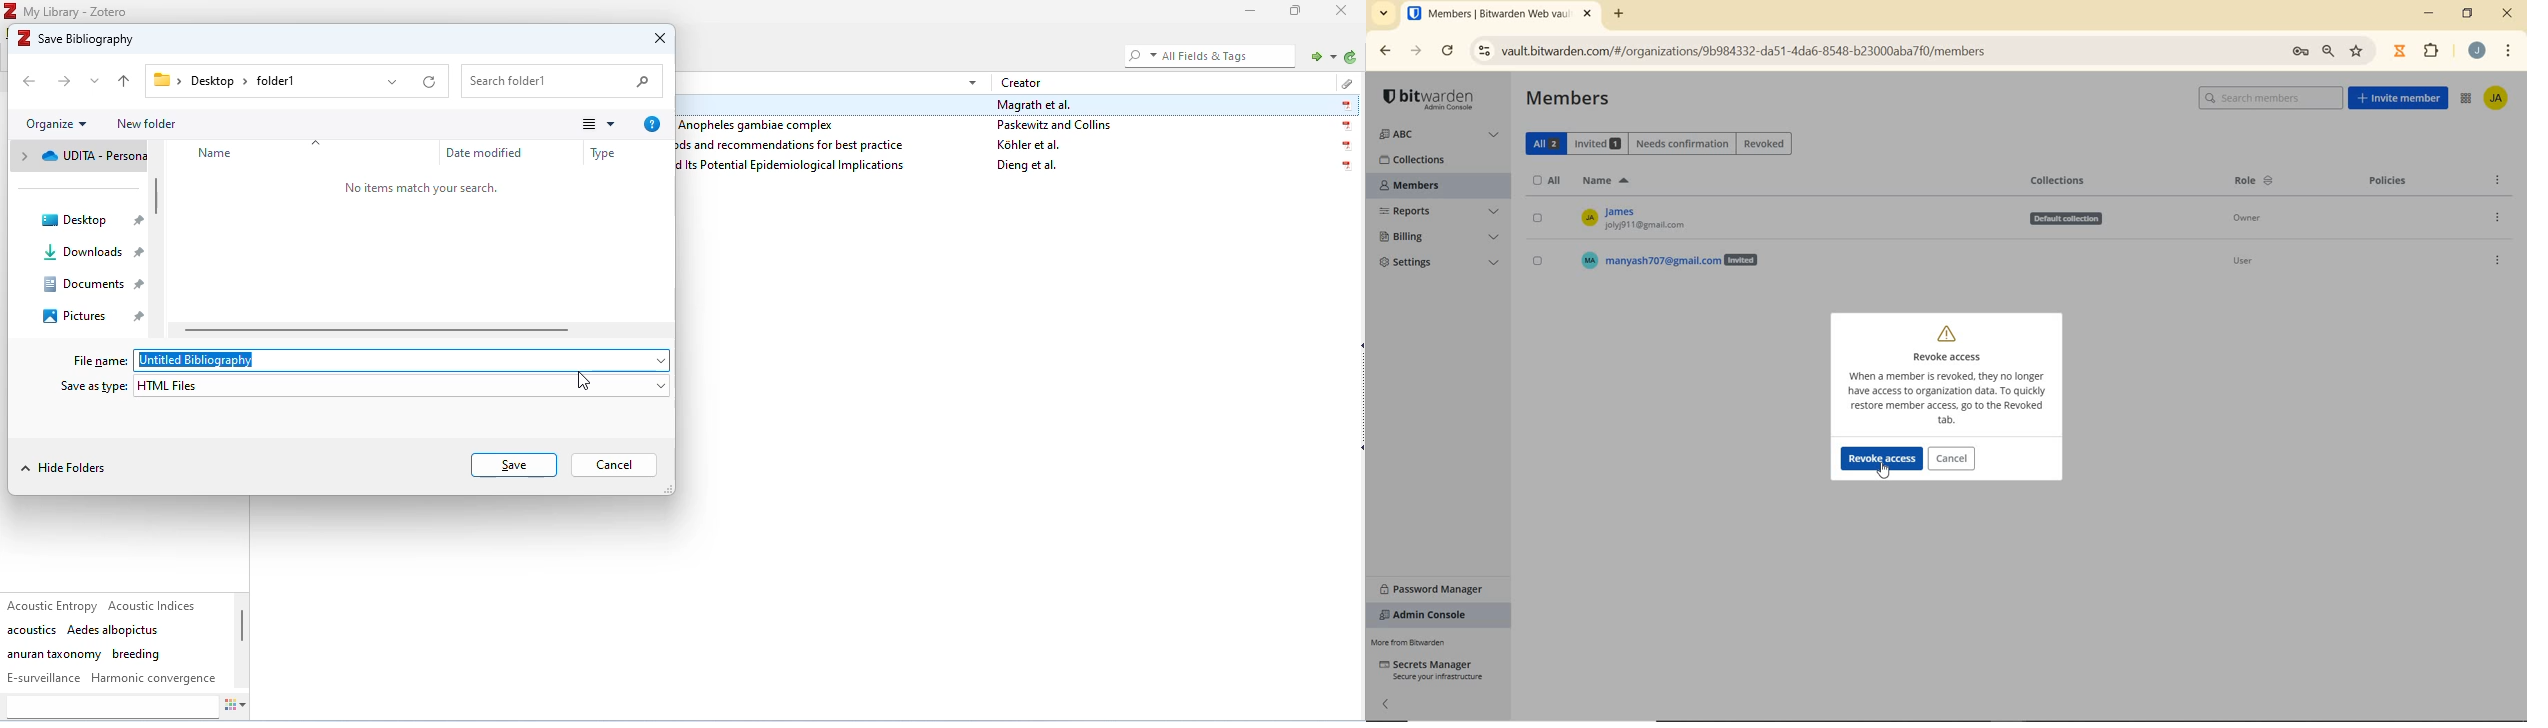  Describe the element at coordinates (1683, 142) in the screenshot. I see `NEEDS CONFIRMATION` at that location.